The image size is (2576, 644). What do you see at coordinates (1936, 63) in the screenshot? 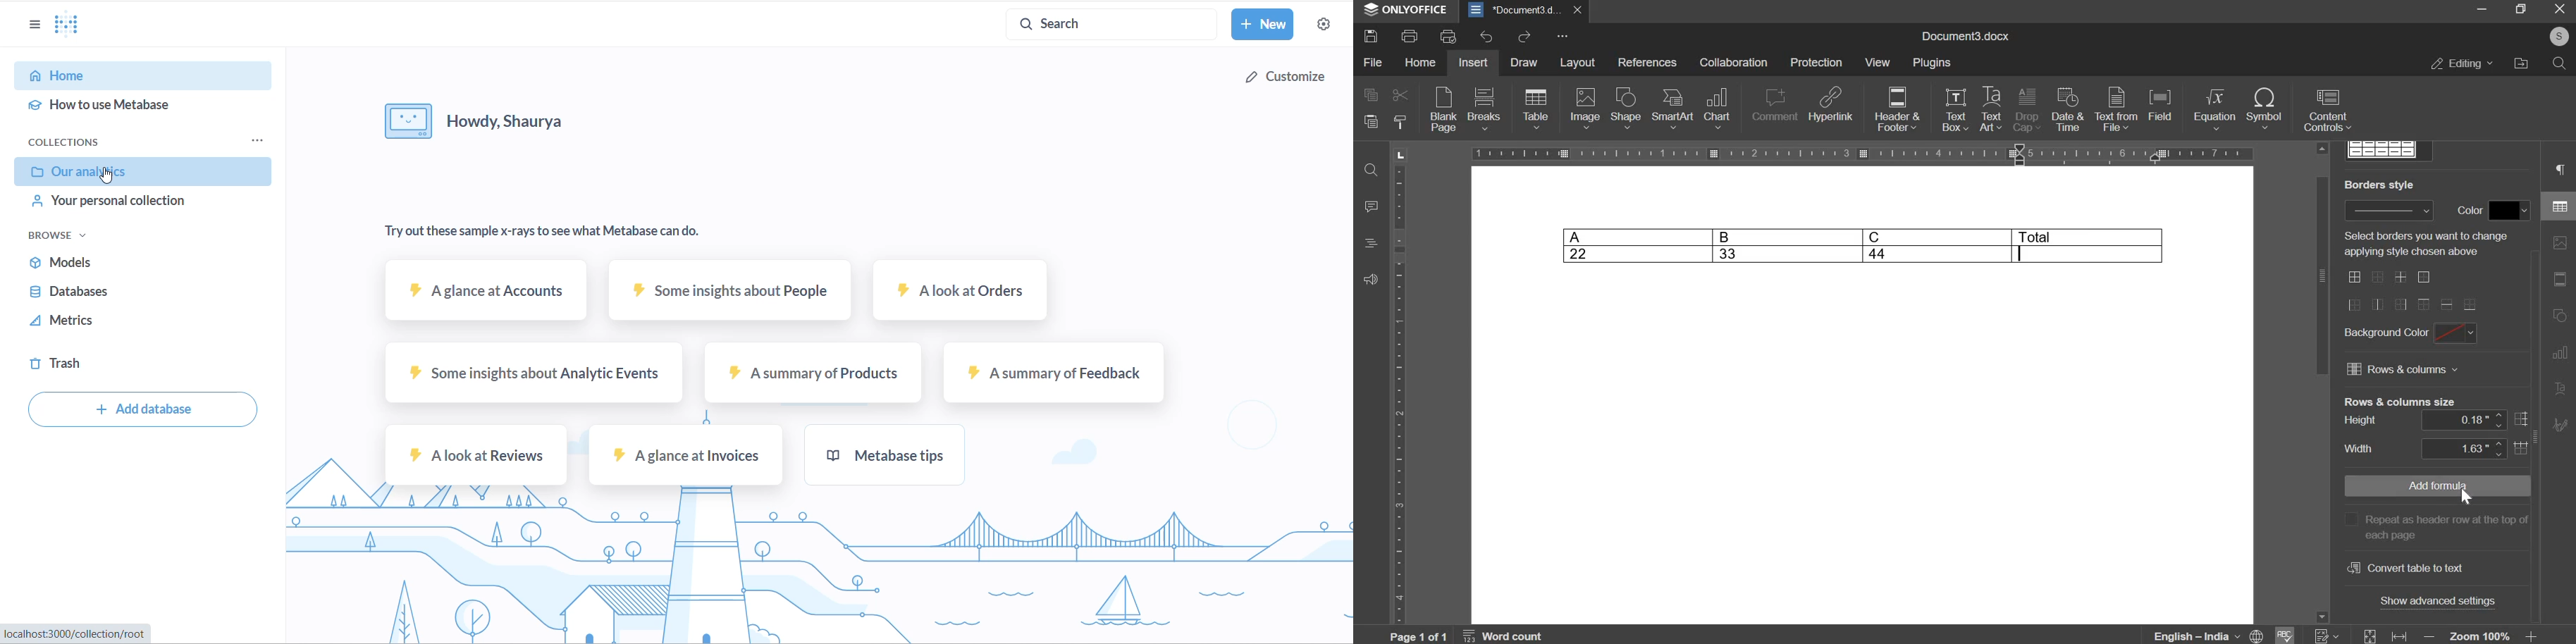
I see `plugins` at bounding box center [1936, 63].